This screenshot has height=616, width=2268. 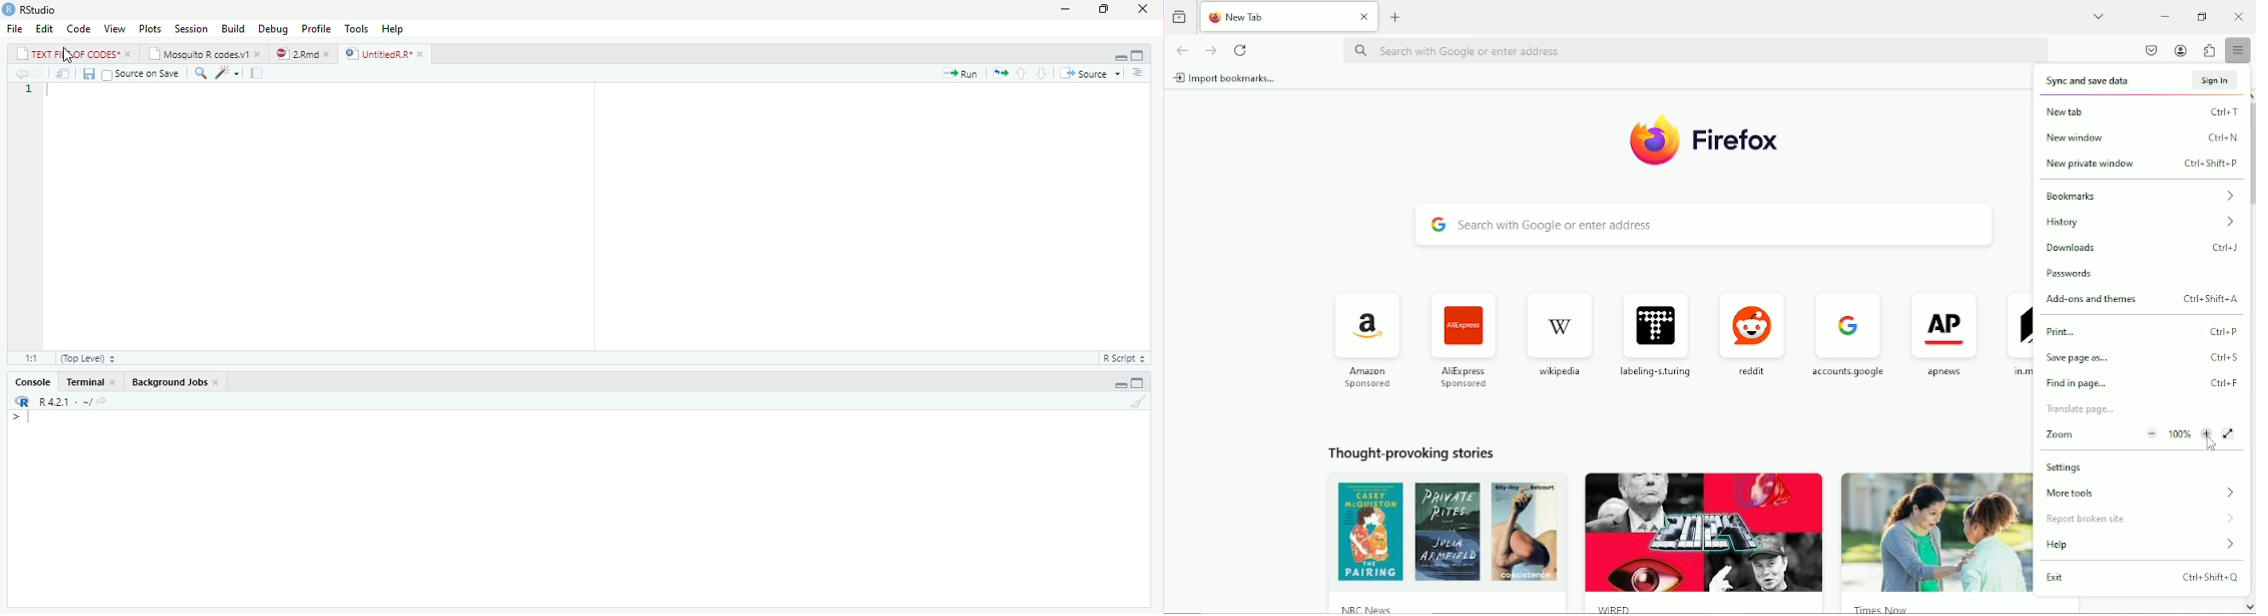 I want to click on Import bookmarks, so click(x=1227, y=79).